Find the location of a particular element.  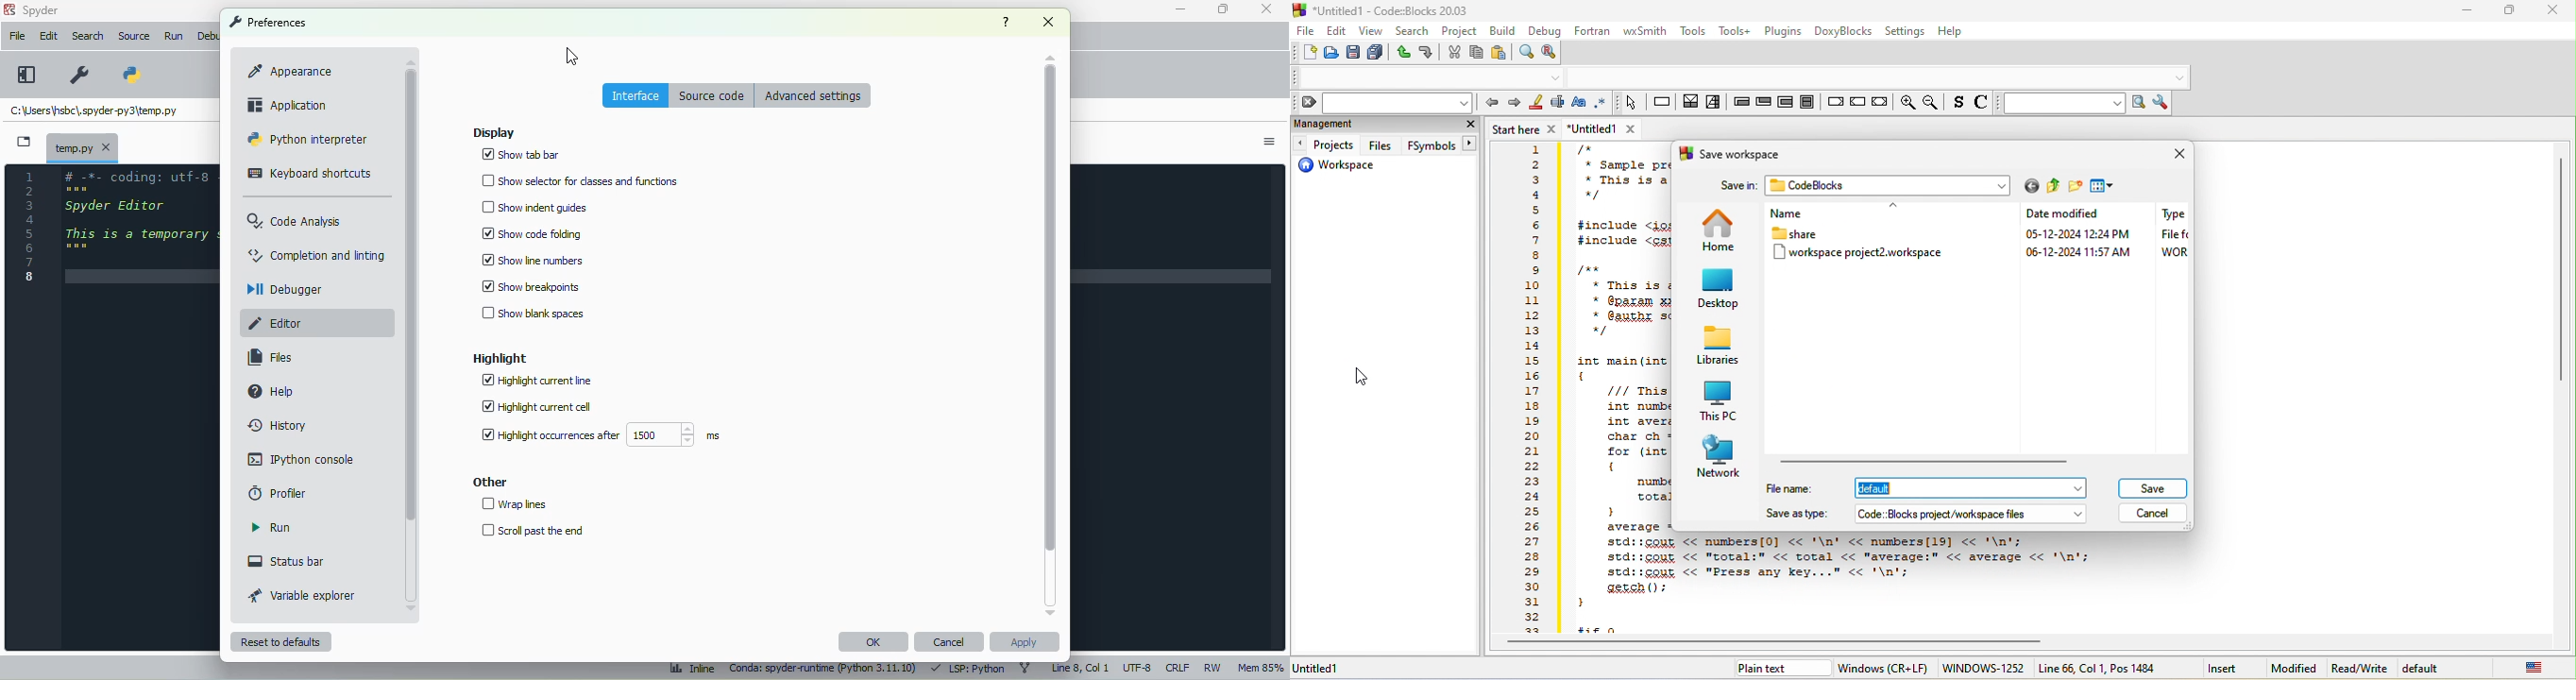

spyder is located at coordinates (42, 10).